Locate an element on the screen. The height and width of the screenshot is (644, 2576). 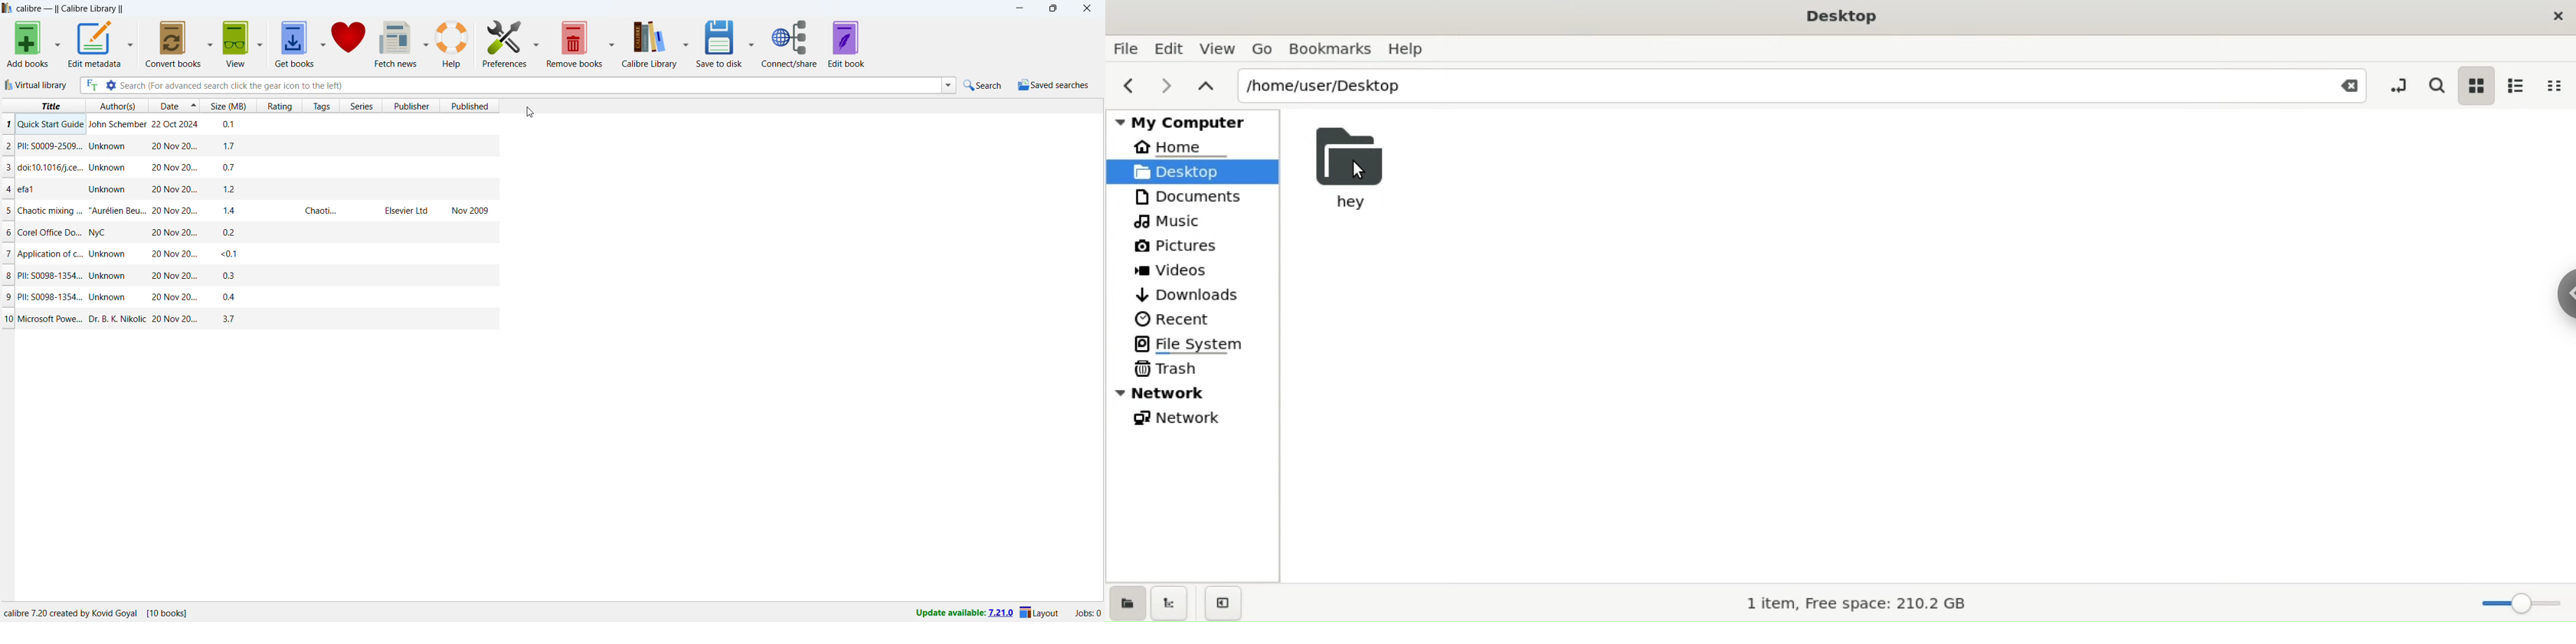
get books is located at coordinates (294, 44).